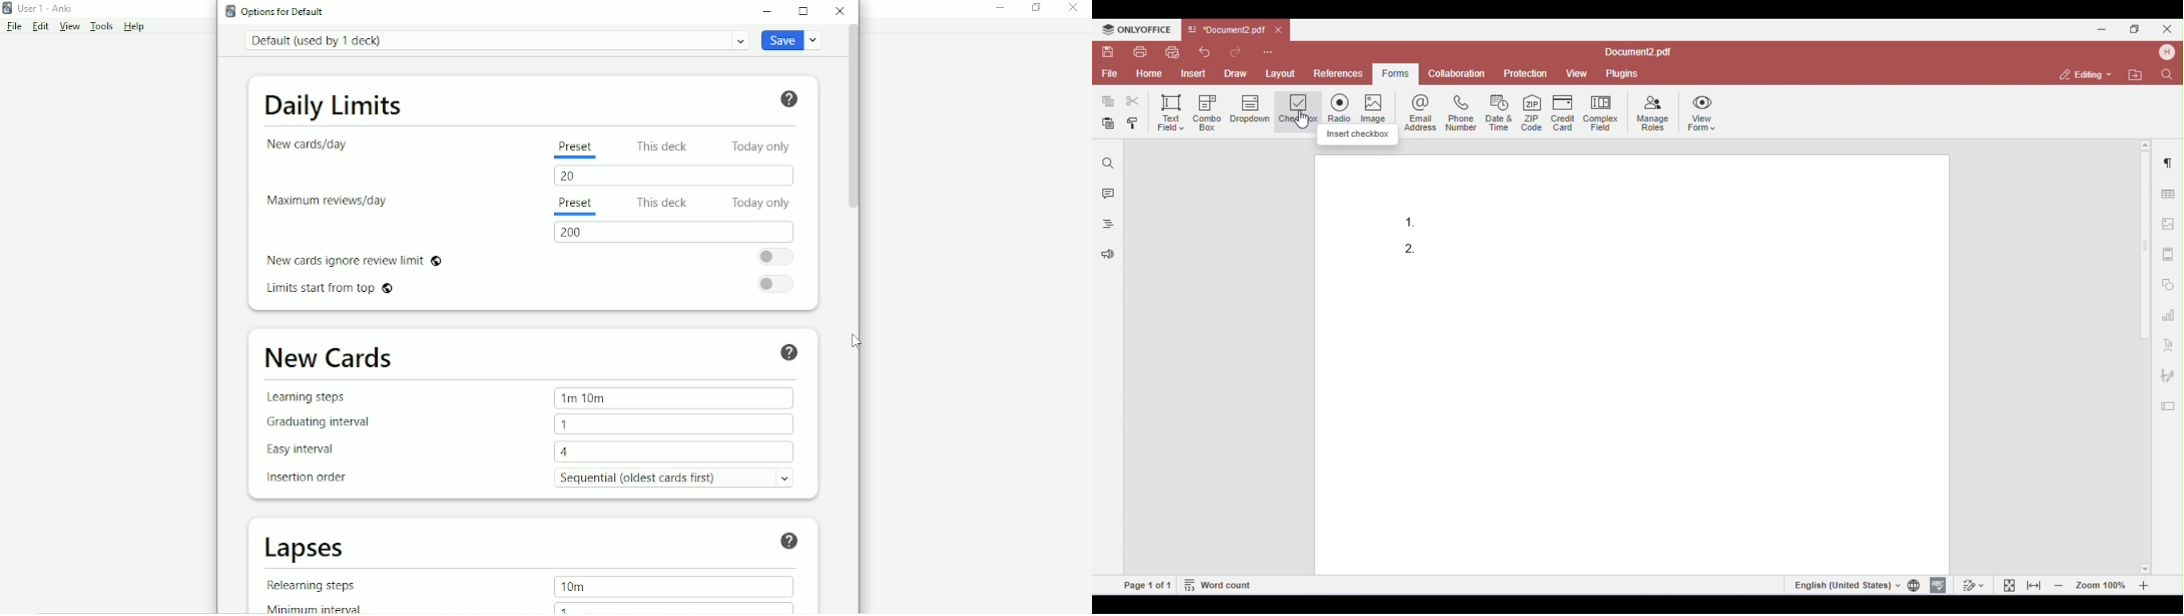  I want to click on Today only, so click(760, 203).